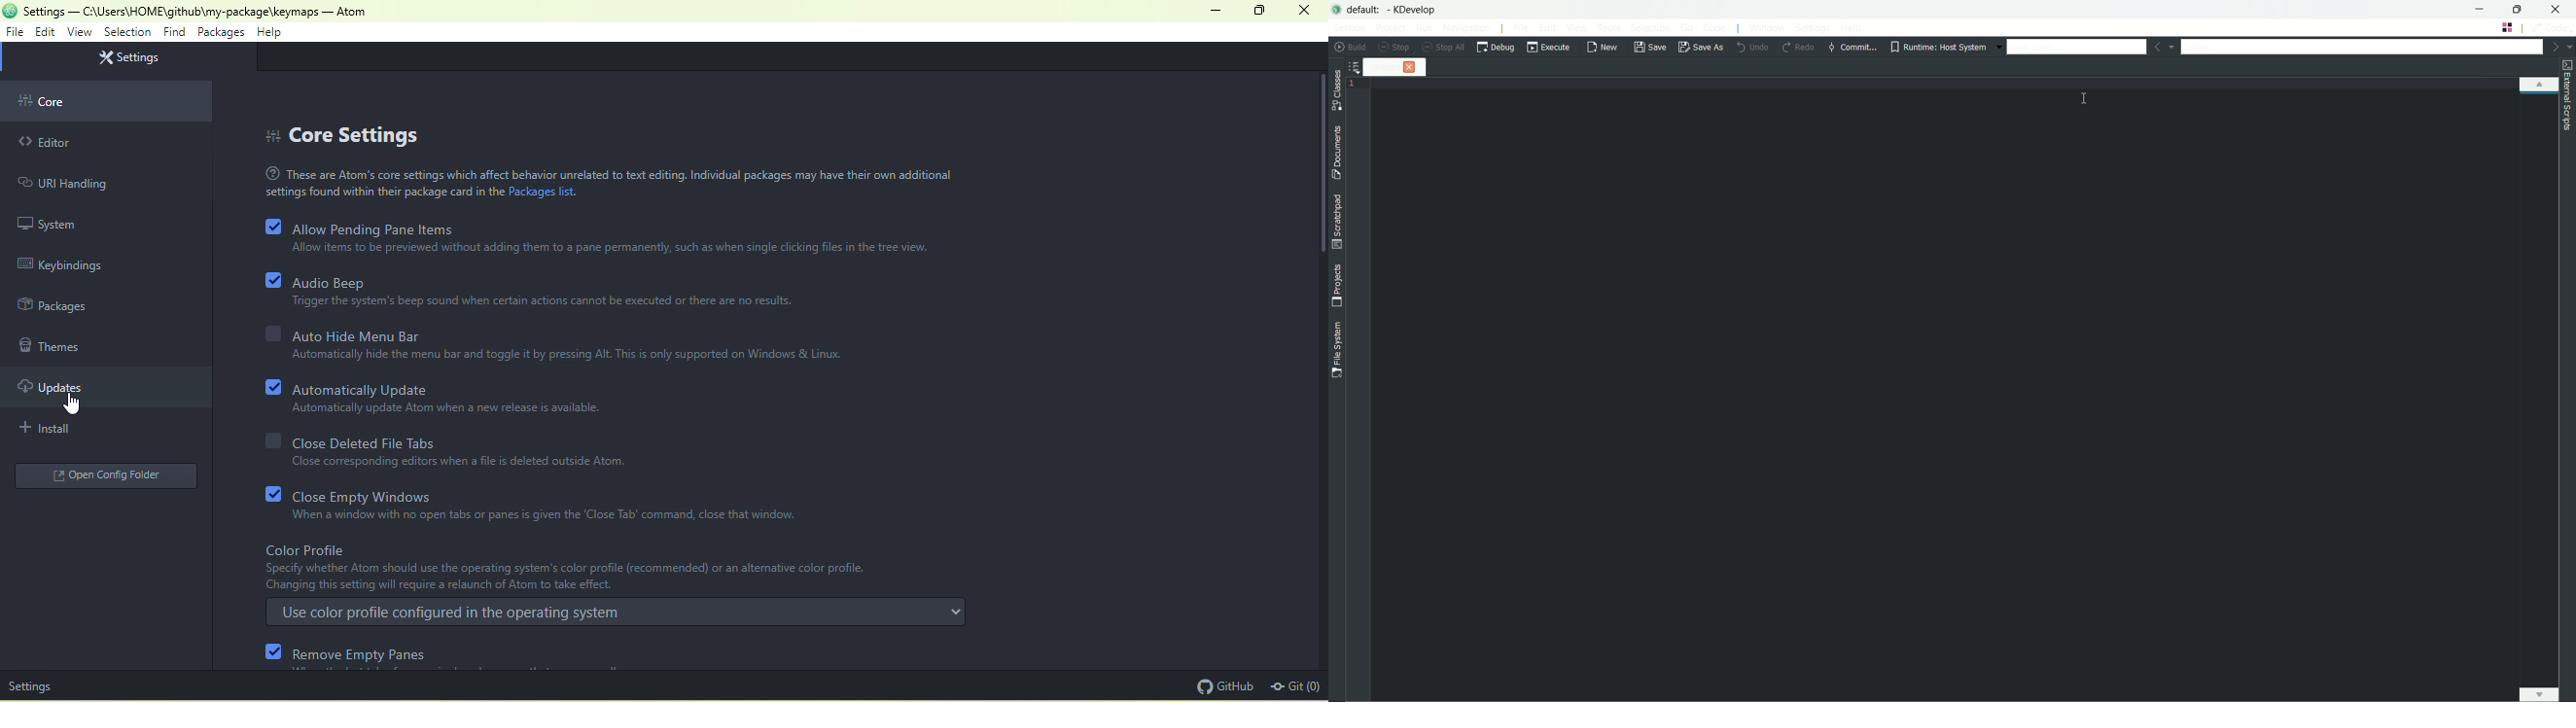 The image size is (2576, 728). Describe the element at coordinates (1320, 174) in the screenshot. I see `vertical scroll bar` at that location.